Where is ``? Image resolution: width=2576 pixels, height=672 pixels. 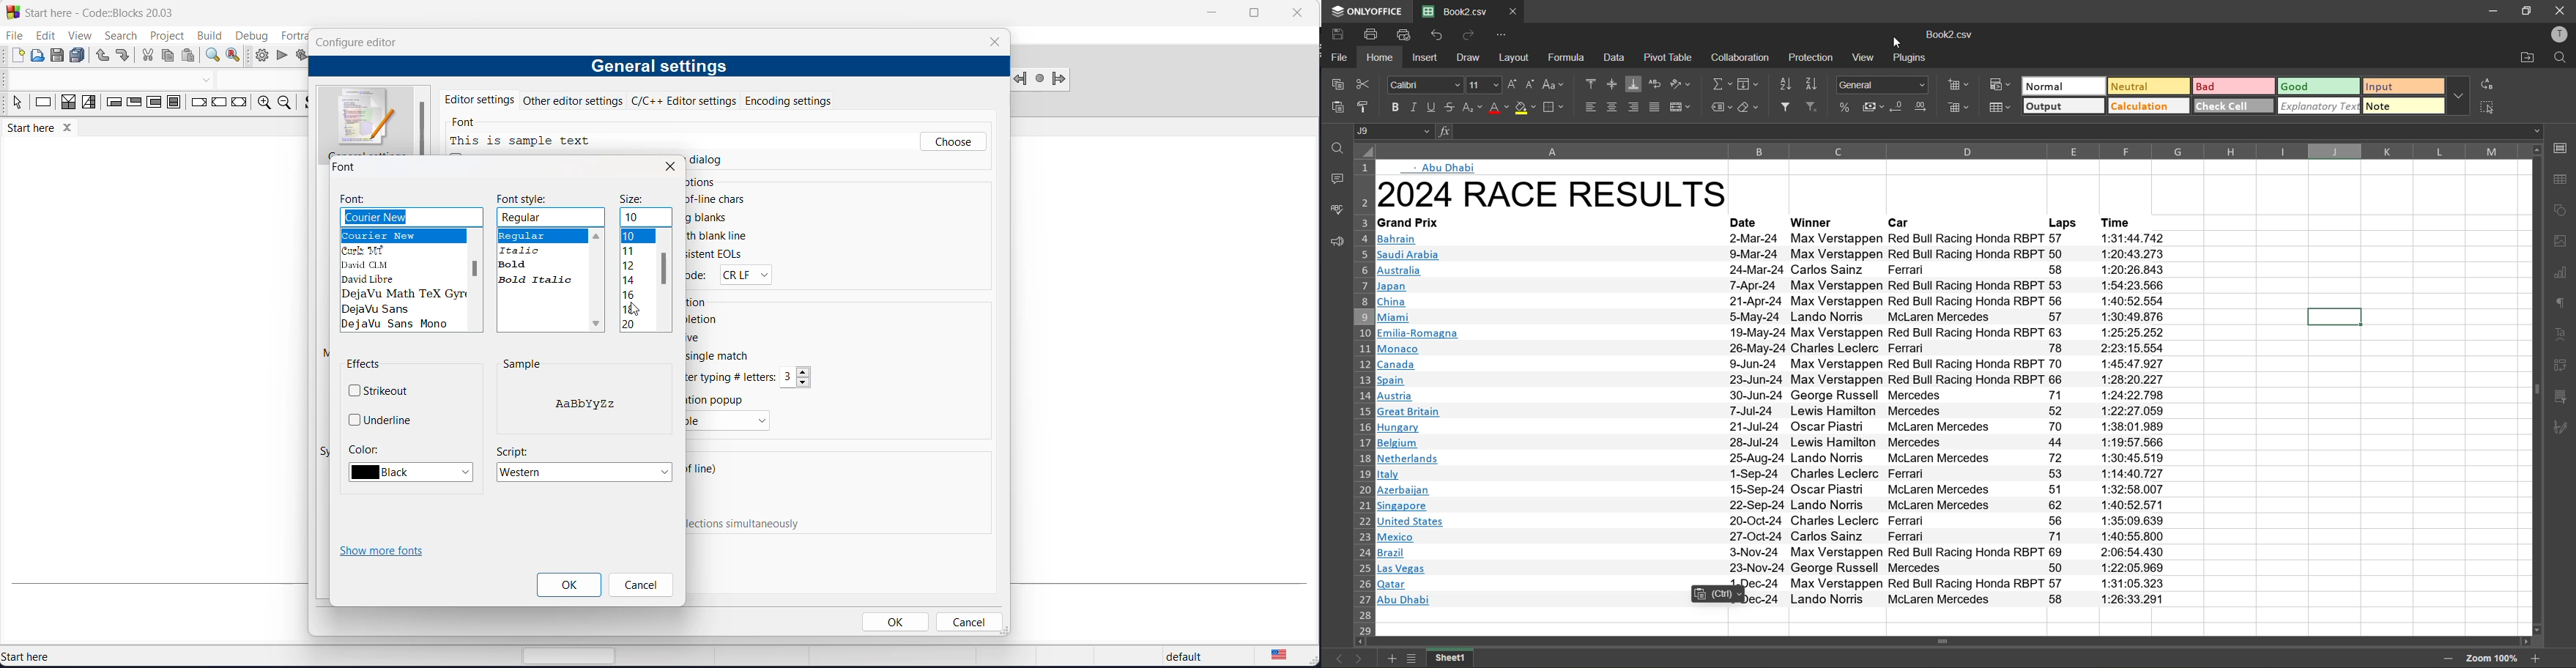  is located at coordinates (1773, 256).